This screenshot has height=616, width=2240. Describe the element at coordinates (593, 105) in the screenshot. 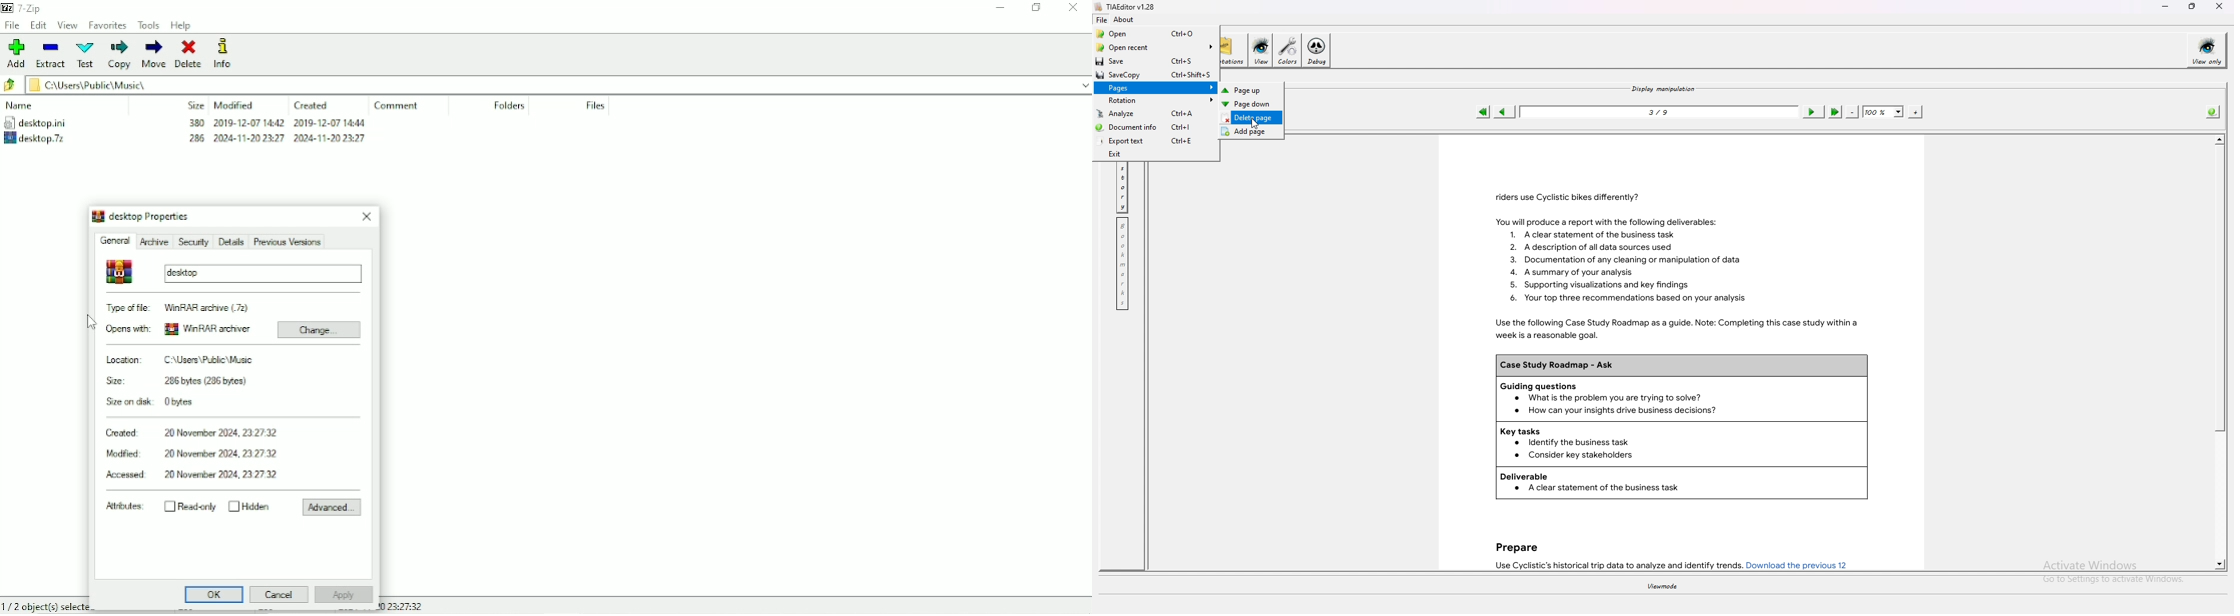

I see `Files` at that location.